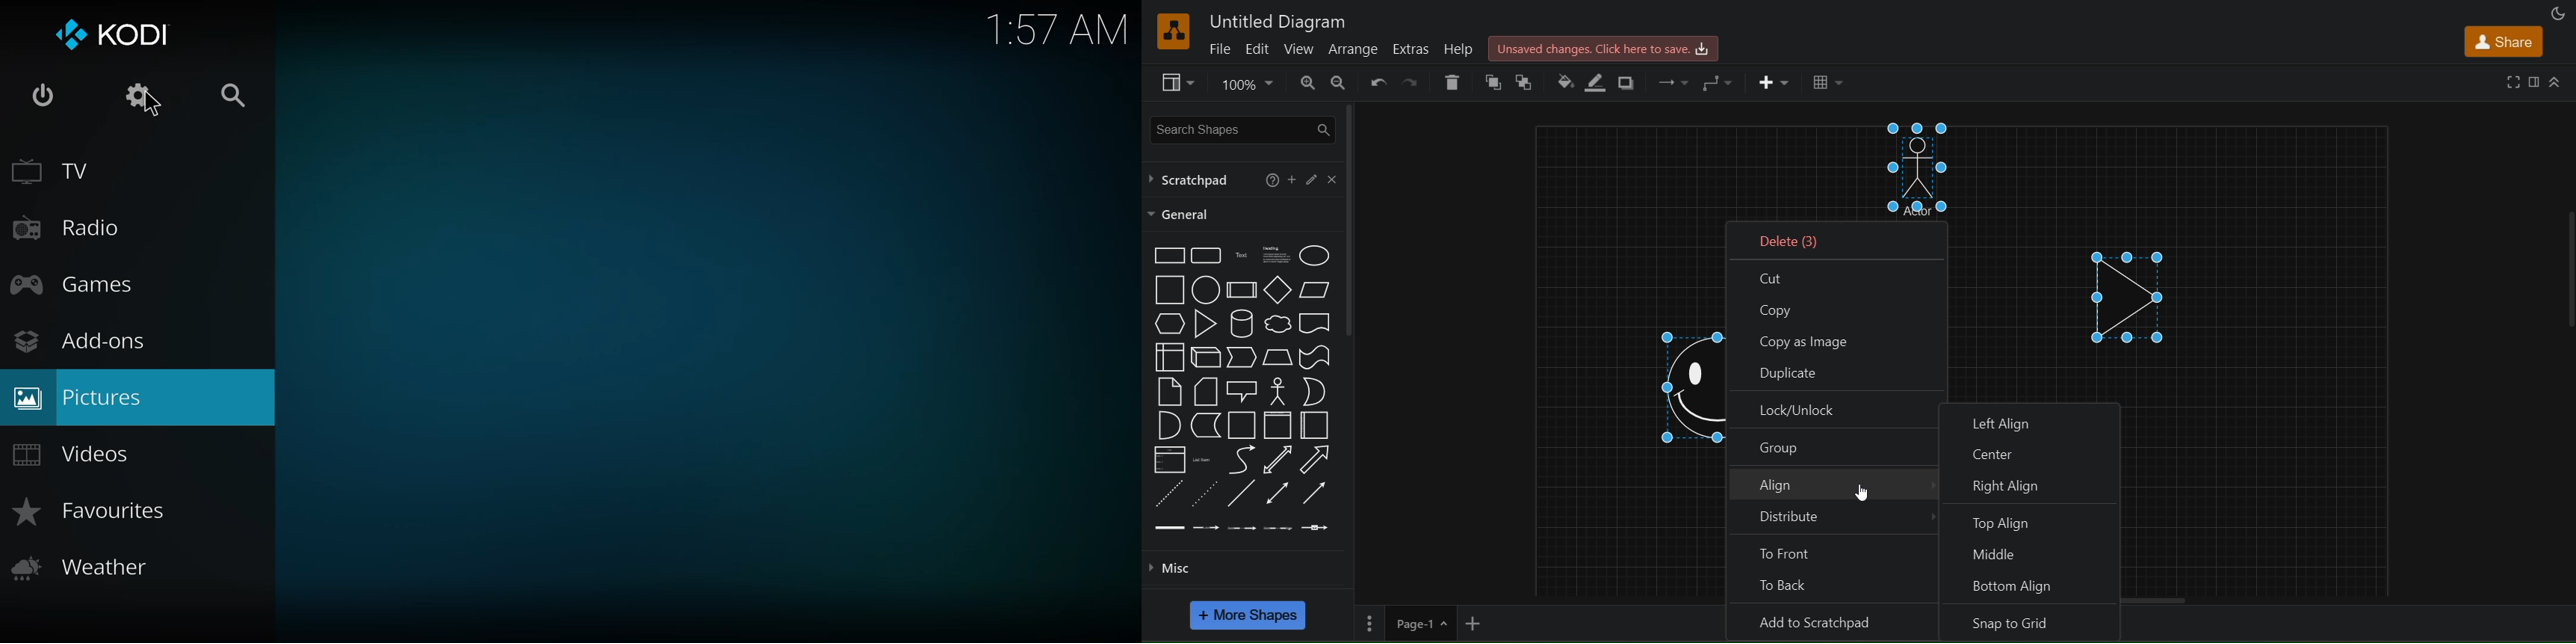  What do you see at coordinates (1864, 491) in the screenshot?
I see `cursor` at bounding box center [1864, 491].